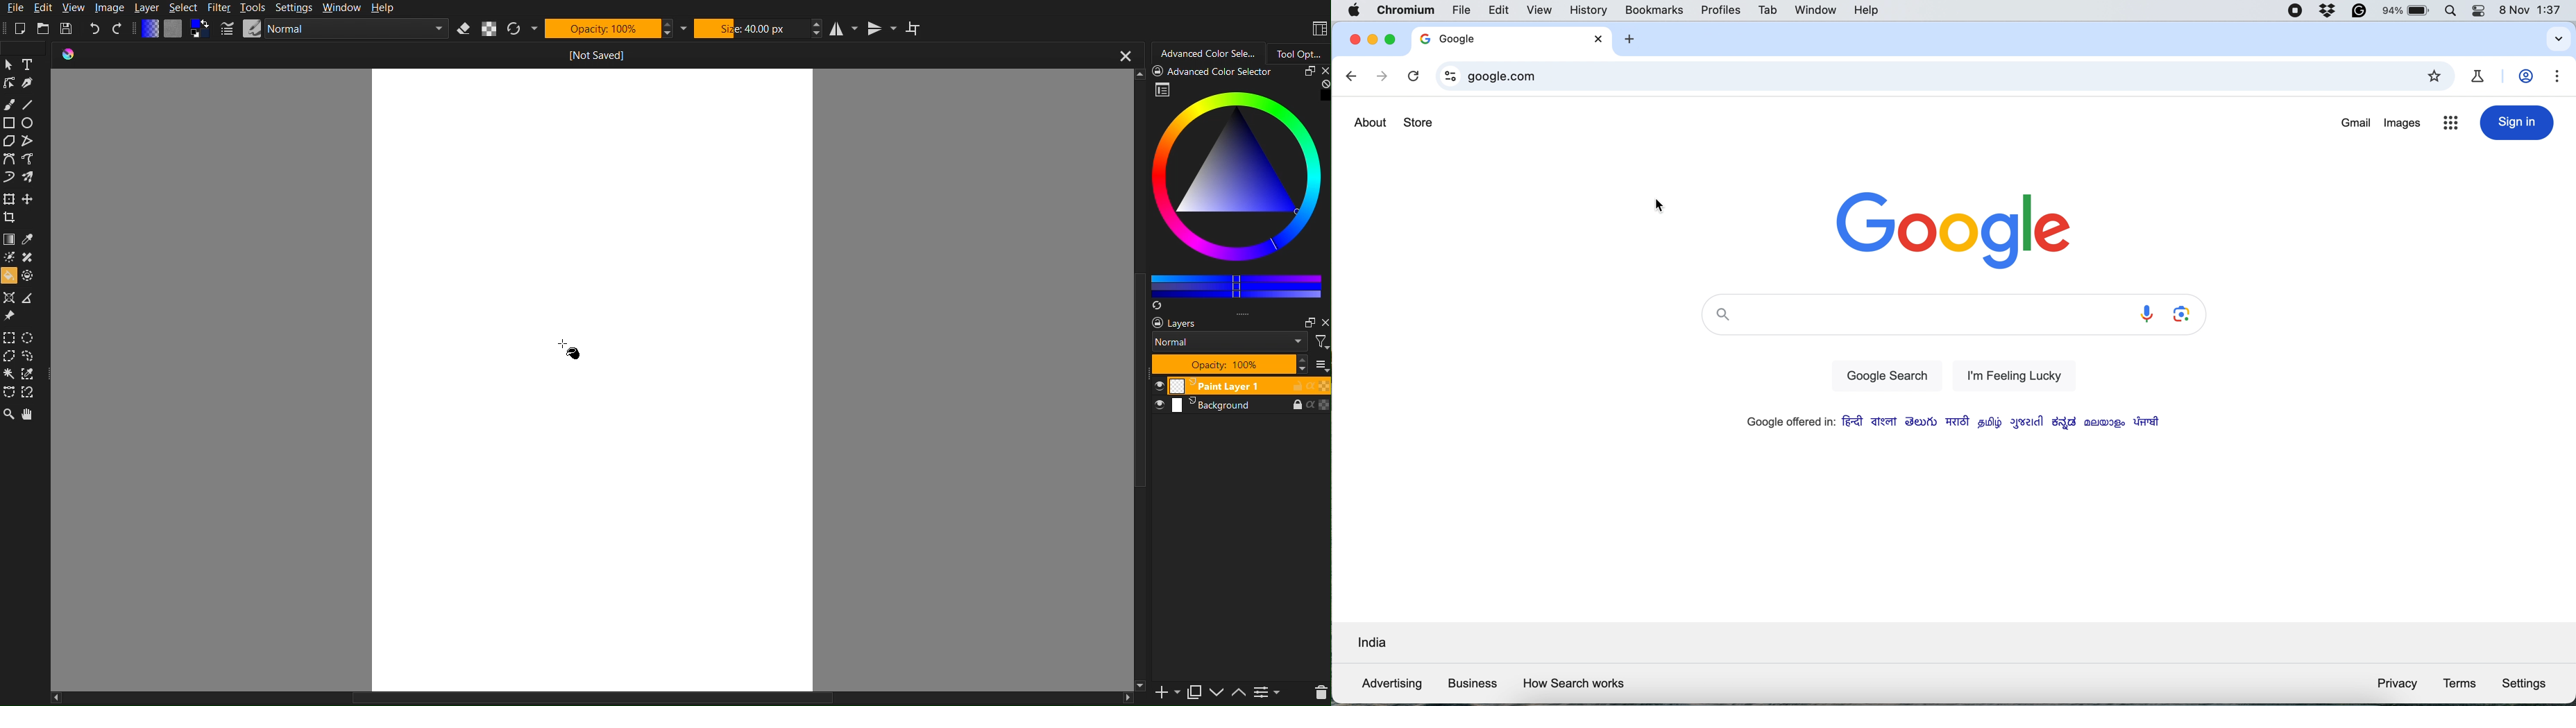 The image size is (2576, 728). I want to click on minimise, so click(1371, 42).